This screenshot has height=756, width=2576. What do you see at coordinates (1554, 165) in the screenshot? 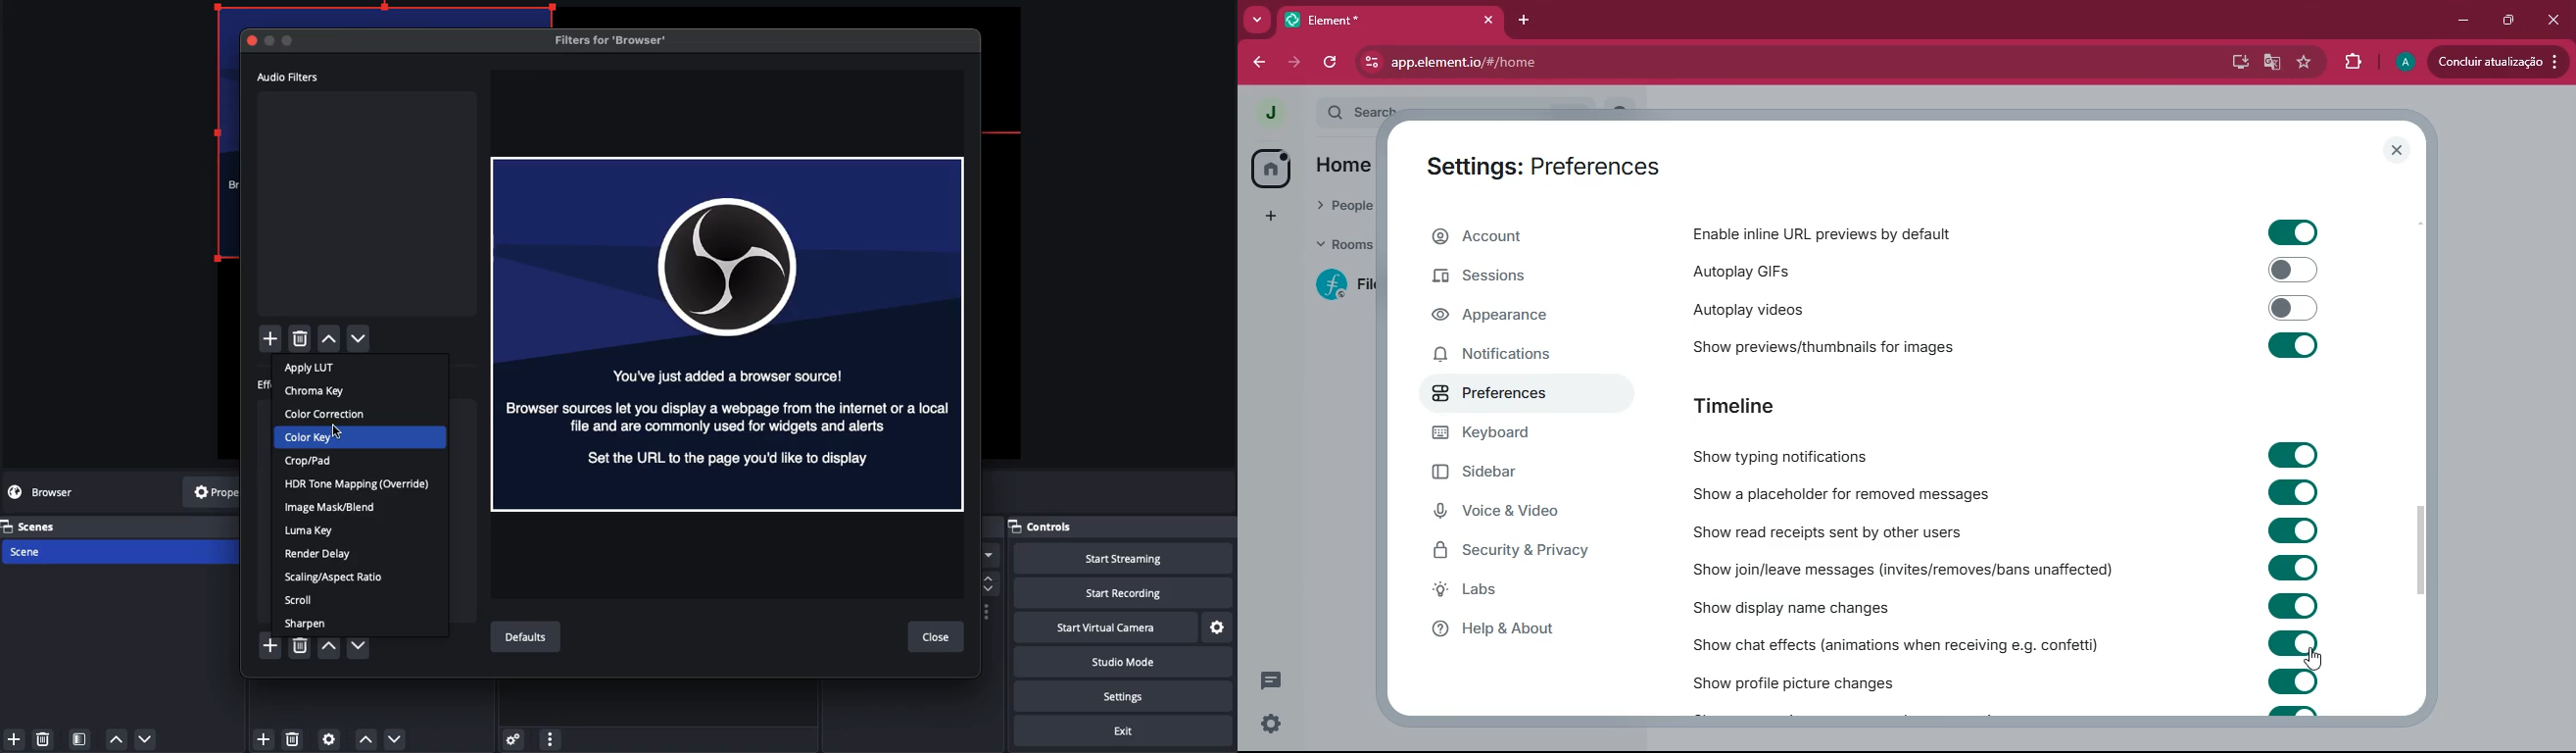
I see `settings: preferences` at bounding box center [1554, 165].